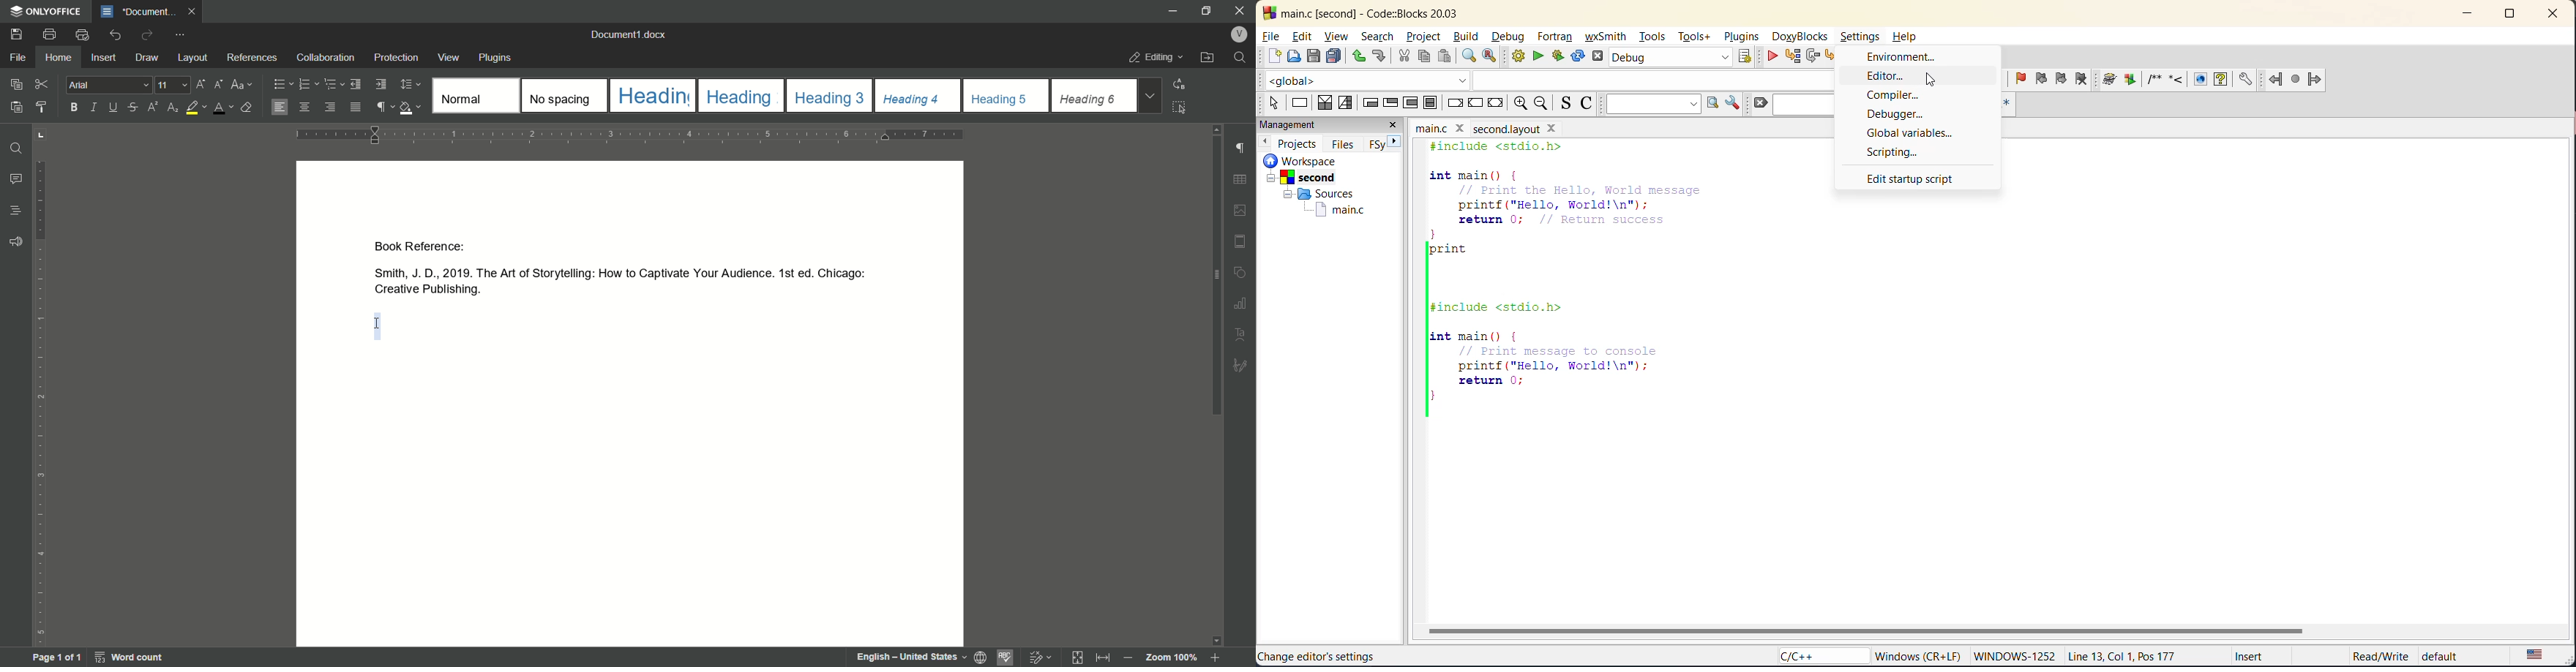  I want to click on font name, so click(111, 85).